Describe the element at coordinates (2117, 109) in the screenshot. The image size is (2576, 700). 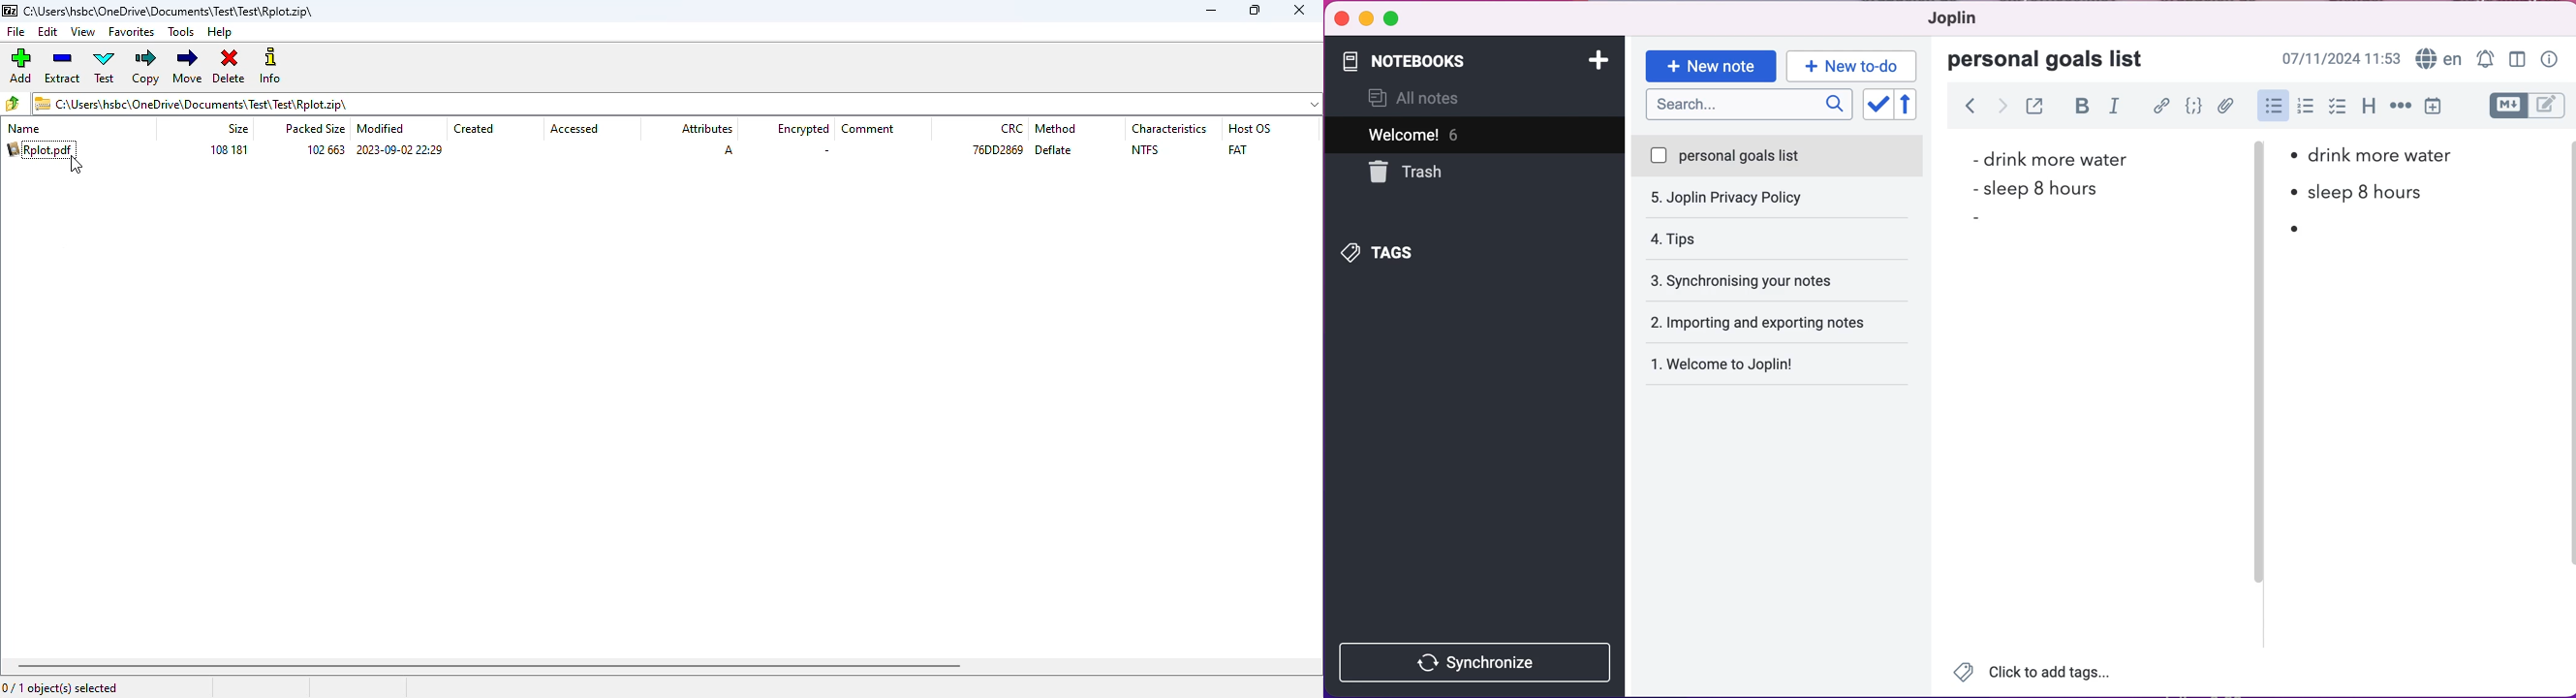
I see `italic` at that location.